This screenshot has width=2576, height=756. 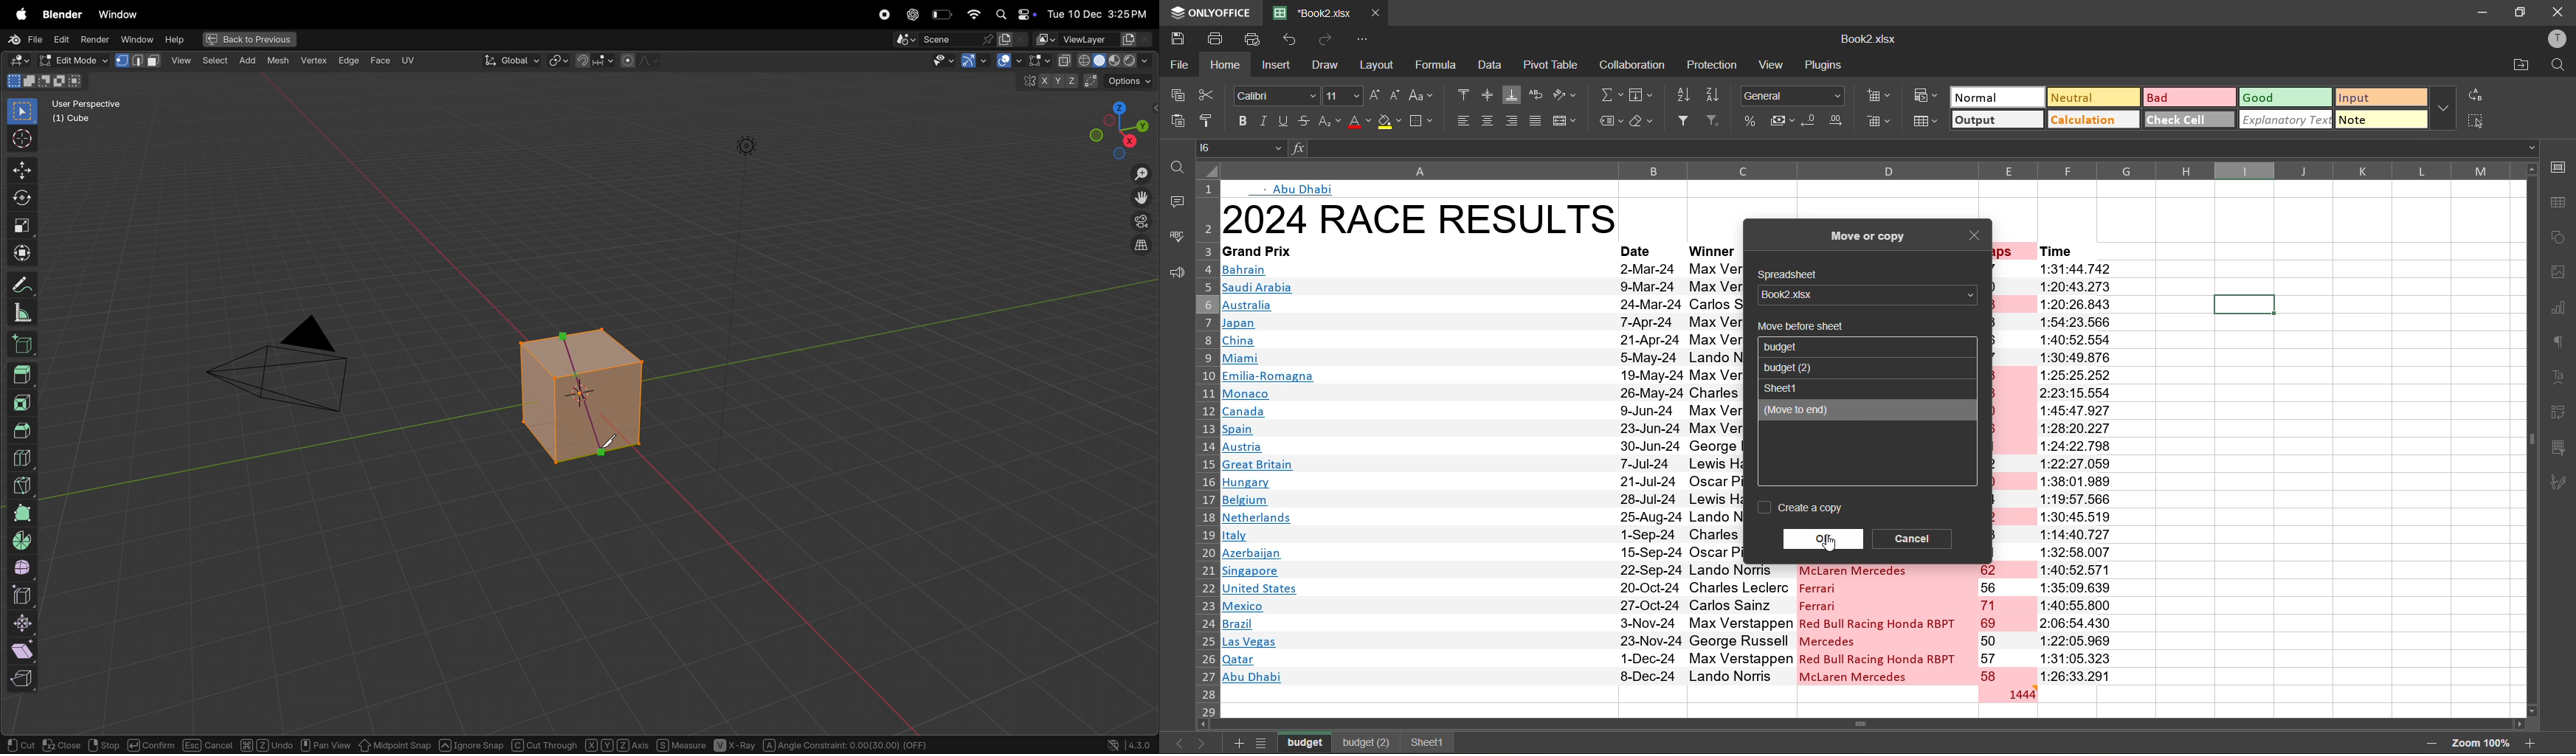 What do you see at coordinates (1910, 148) in the screenshot?
I see `formula bar` at bounding box center [1910, 148].